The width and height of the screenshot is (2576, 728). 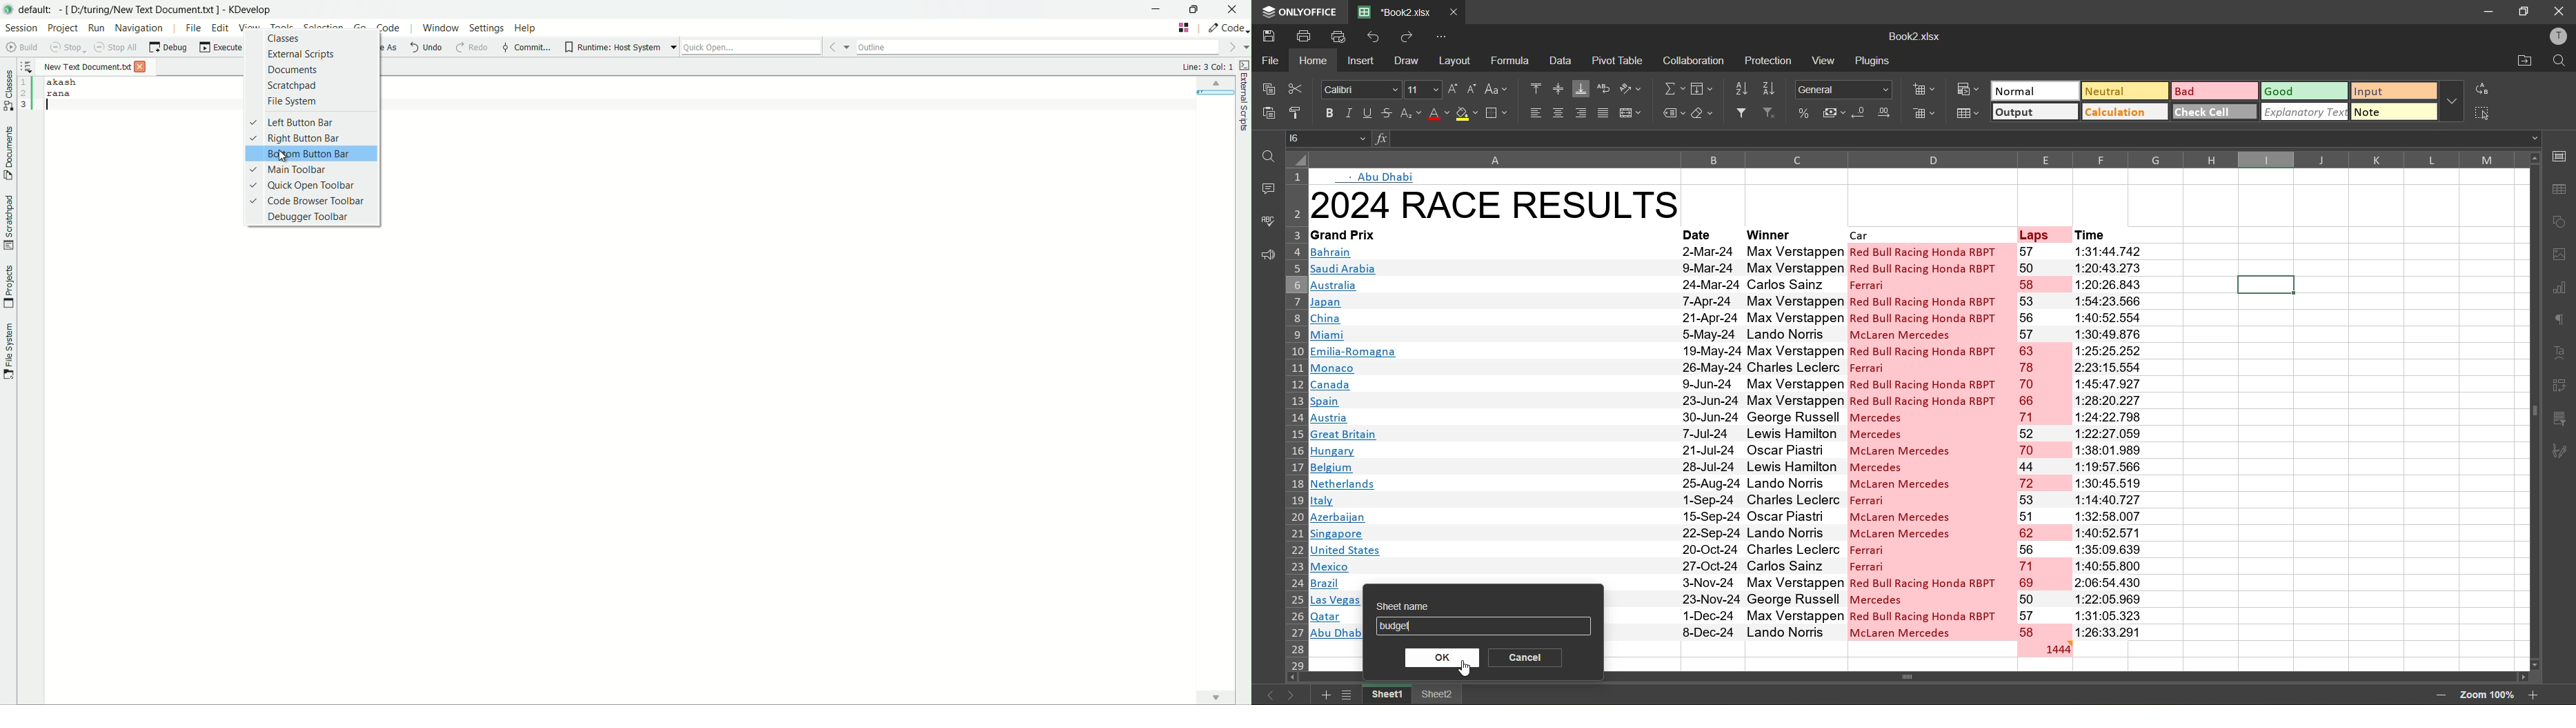 I want to click on increase decimal, so click(x=1888, y=113).